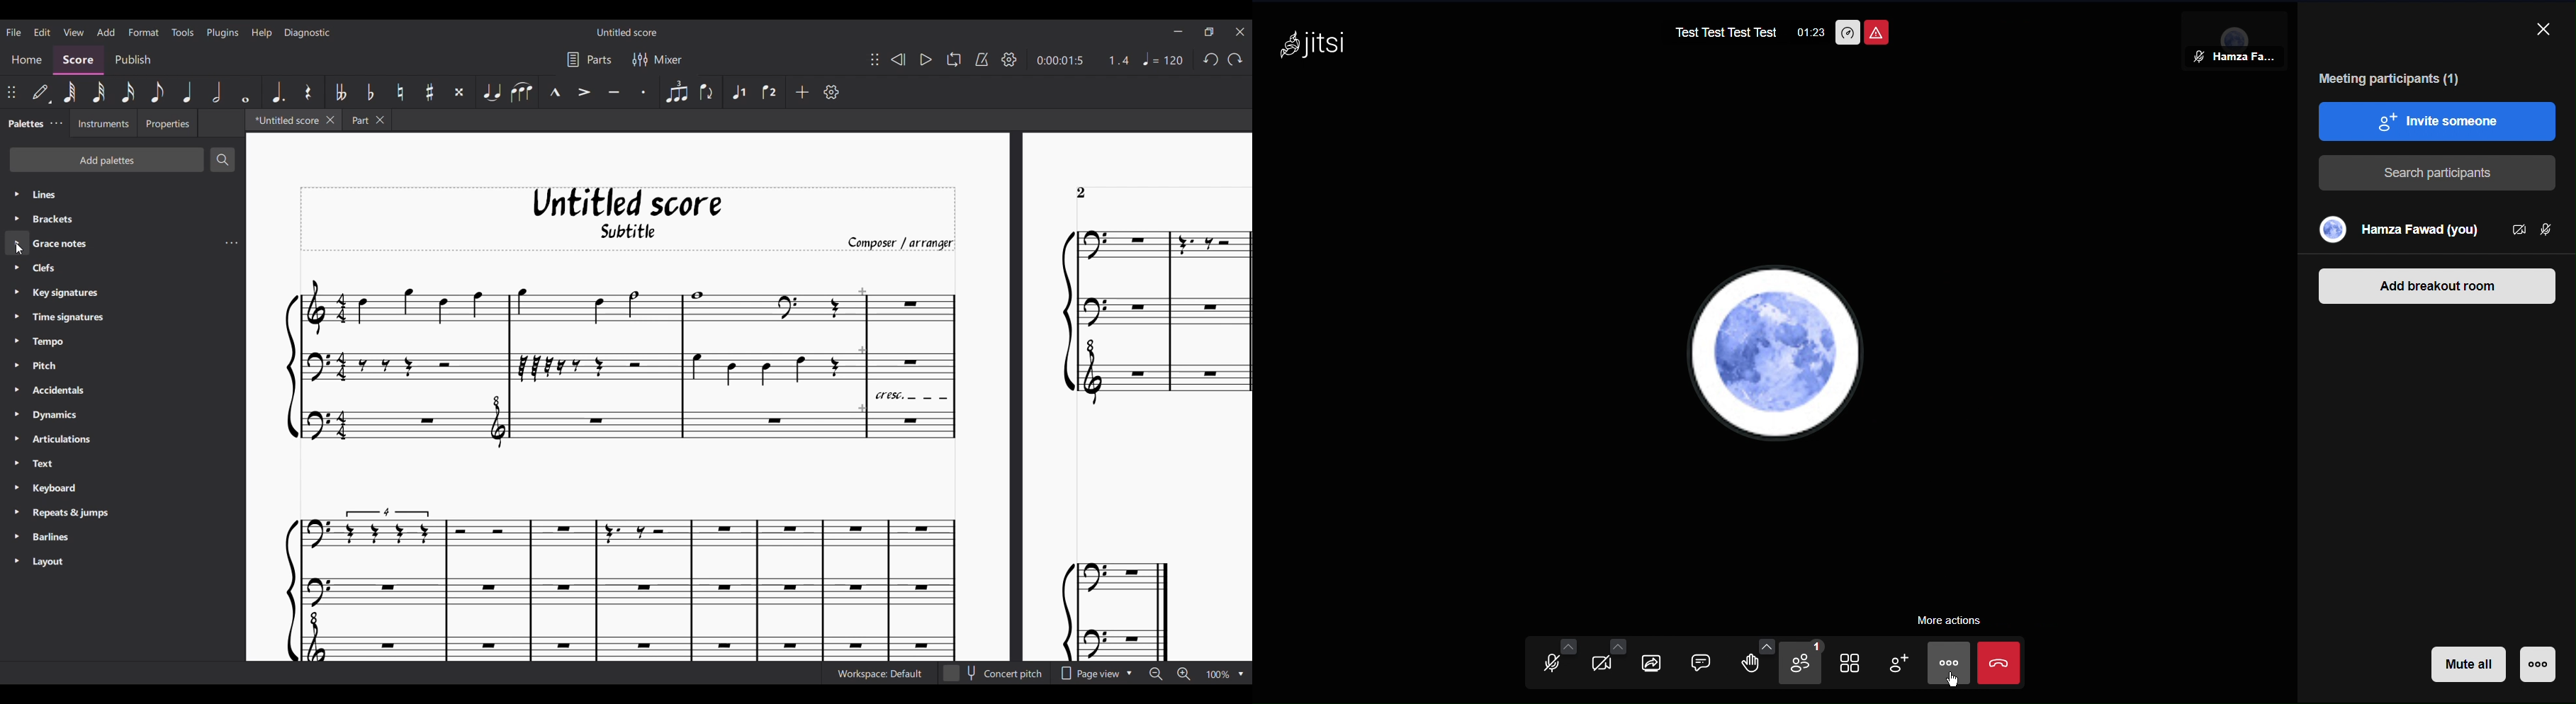 The width and height of the screenshot is (2576, 728). Describe the element at coordinates (187, 92) in the screenshot. I see `Quarter note` at that location.